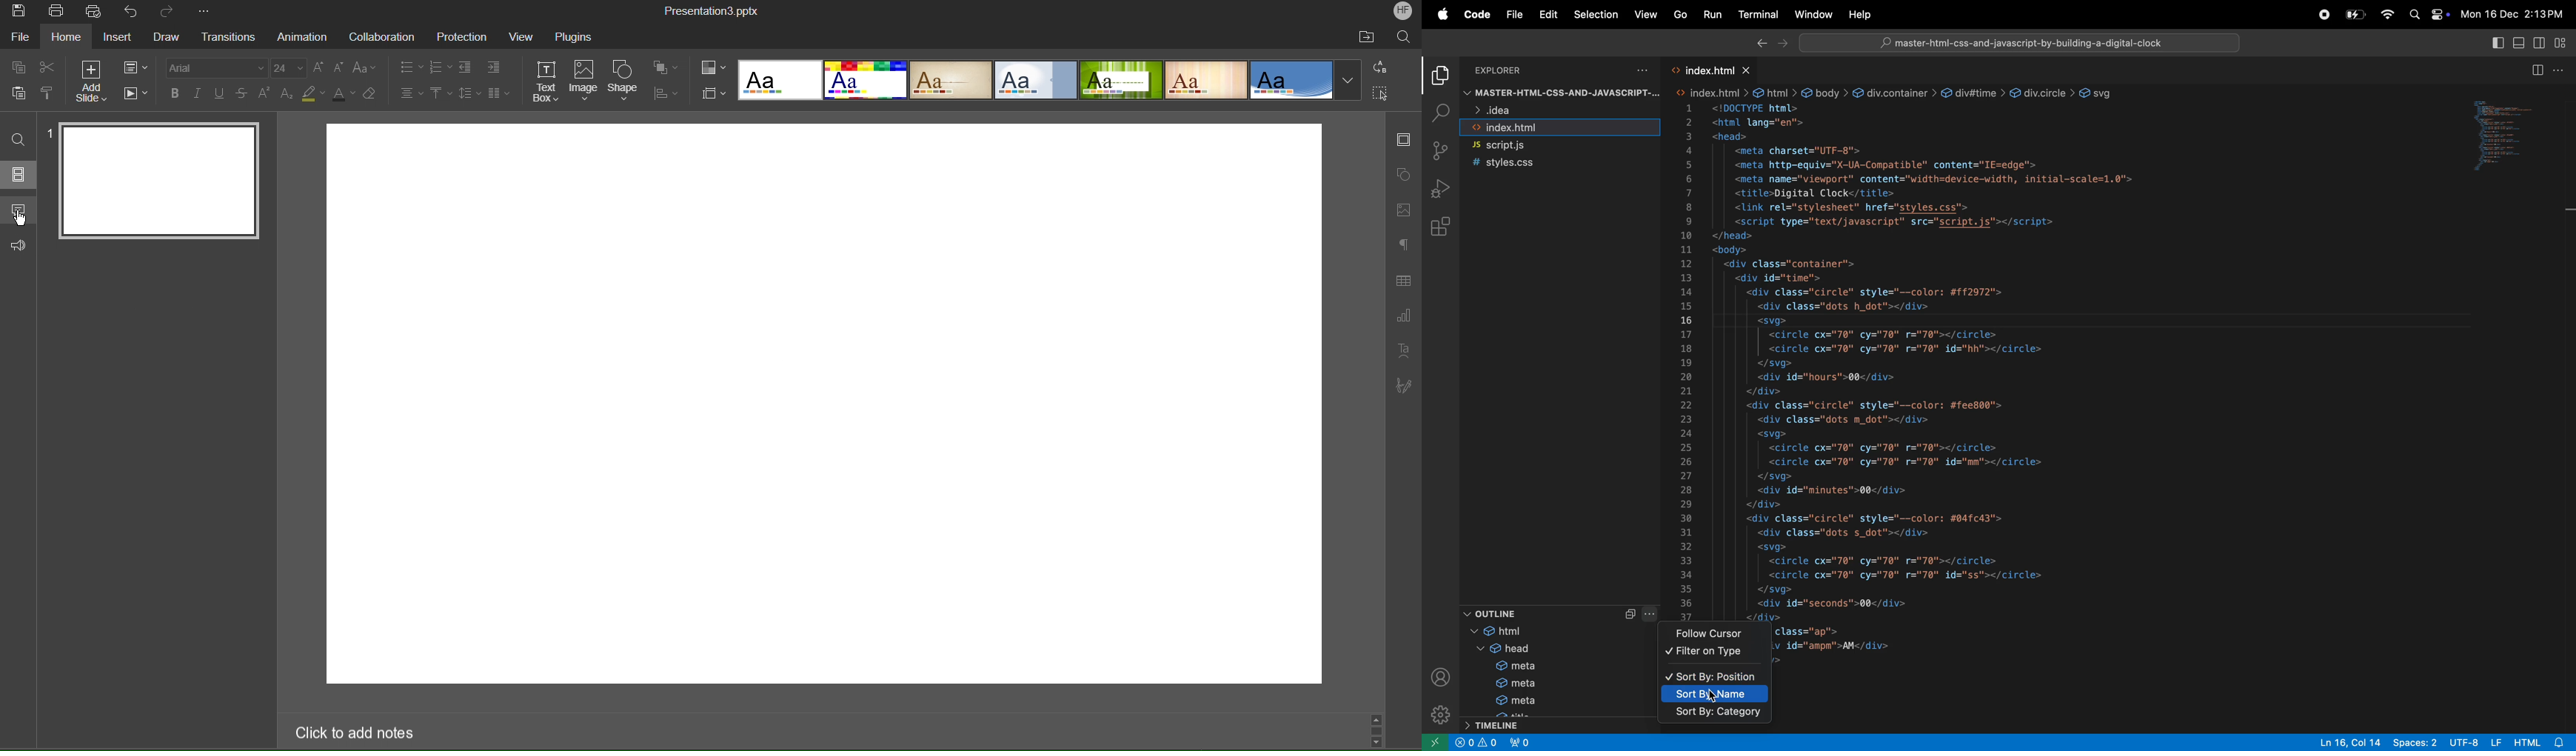 The height and width of the screenshot is (756, 2576). What do you see at coordinates (493, 68) in the screenshot?
I see `Indent Options` at bounding box center [493, 68].